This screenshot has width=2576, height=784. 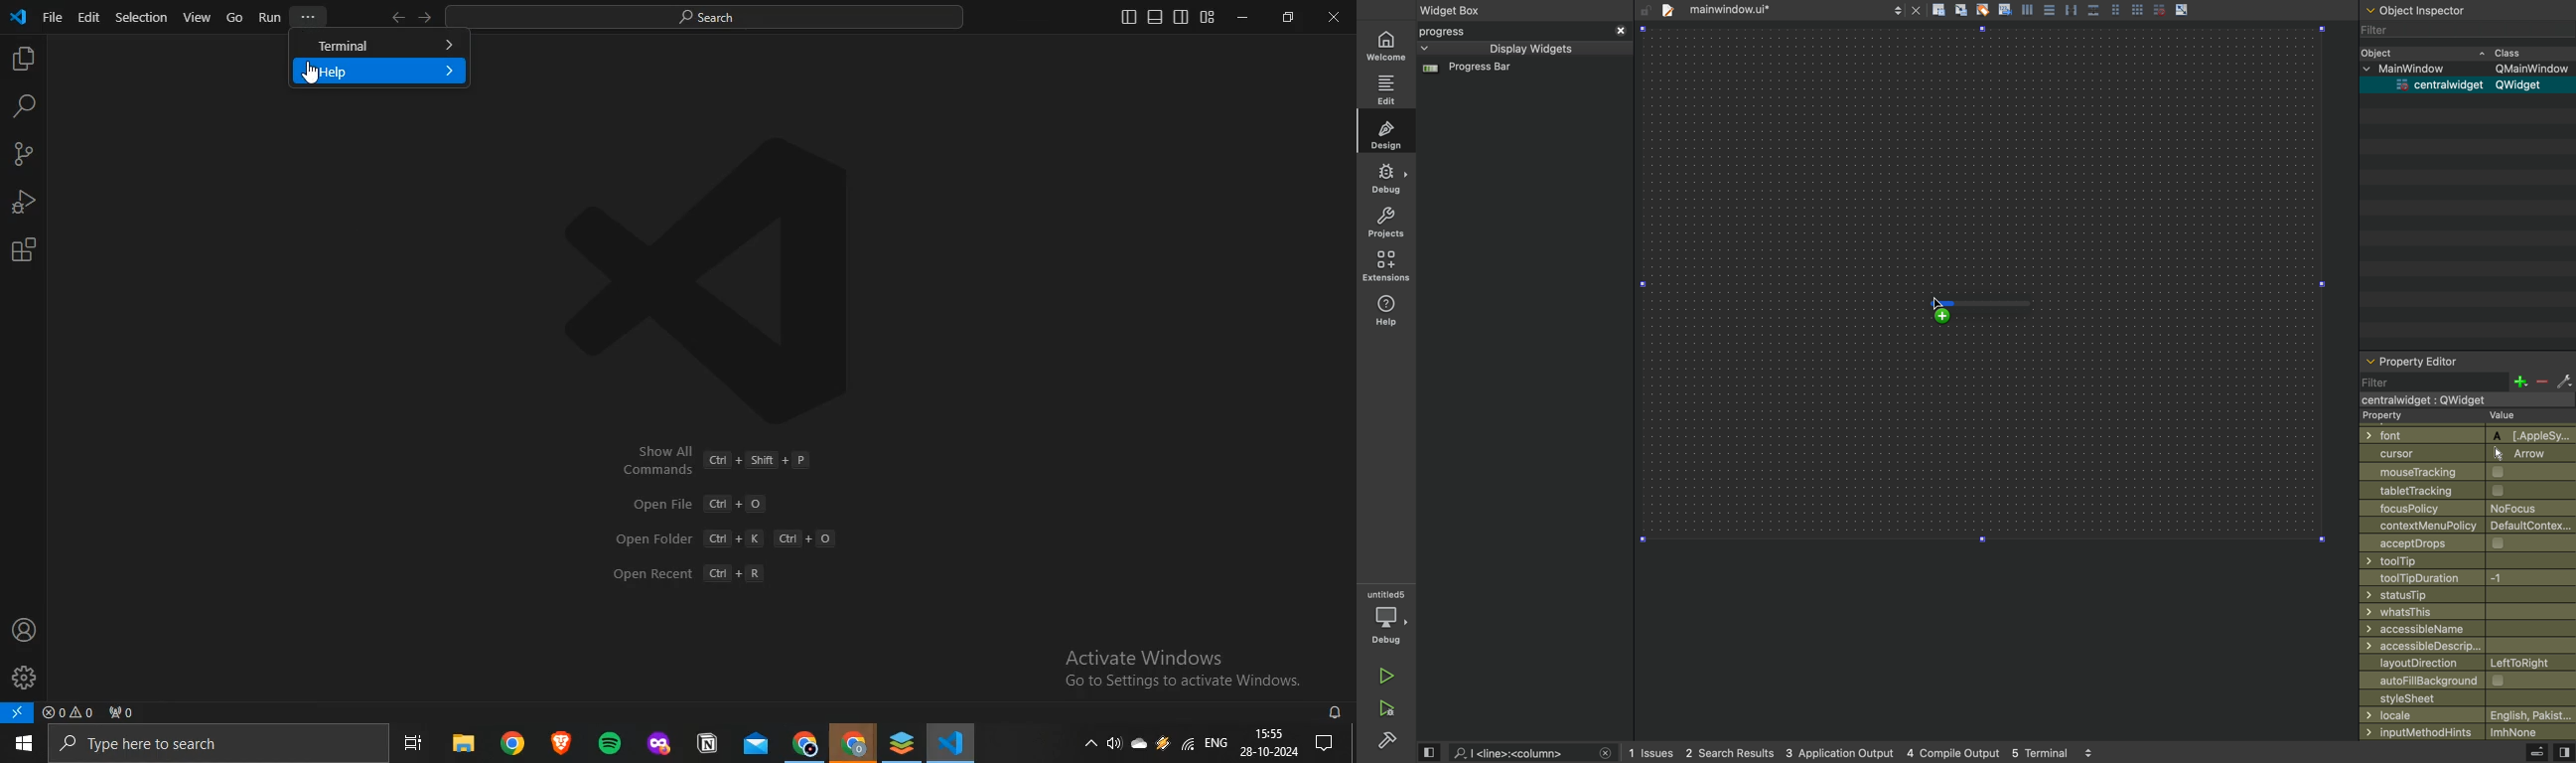 I want to click on no probems, so click(x=67, y=712).